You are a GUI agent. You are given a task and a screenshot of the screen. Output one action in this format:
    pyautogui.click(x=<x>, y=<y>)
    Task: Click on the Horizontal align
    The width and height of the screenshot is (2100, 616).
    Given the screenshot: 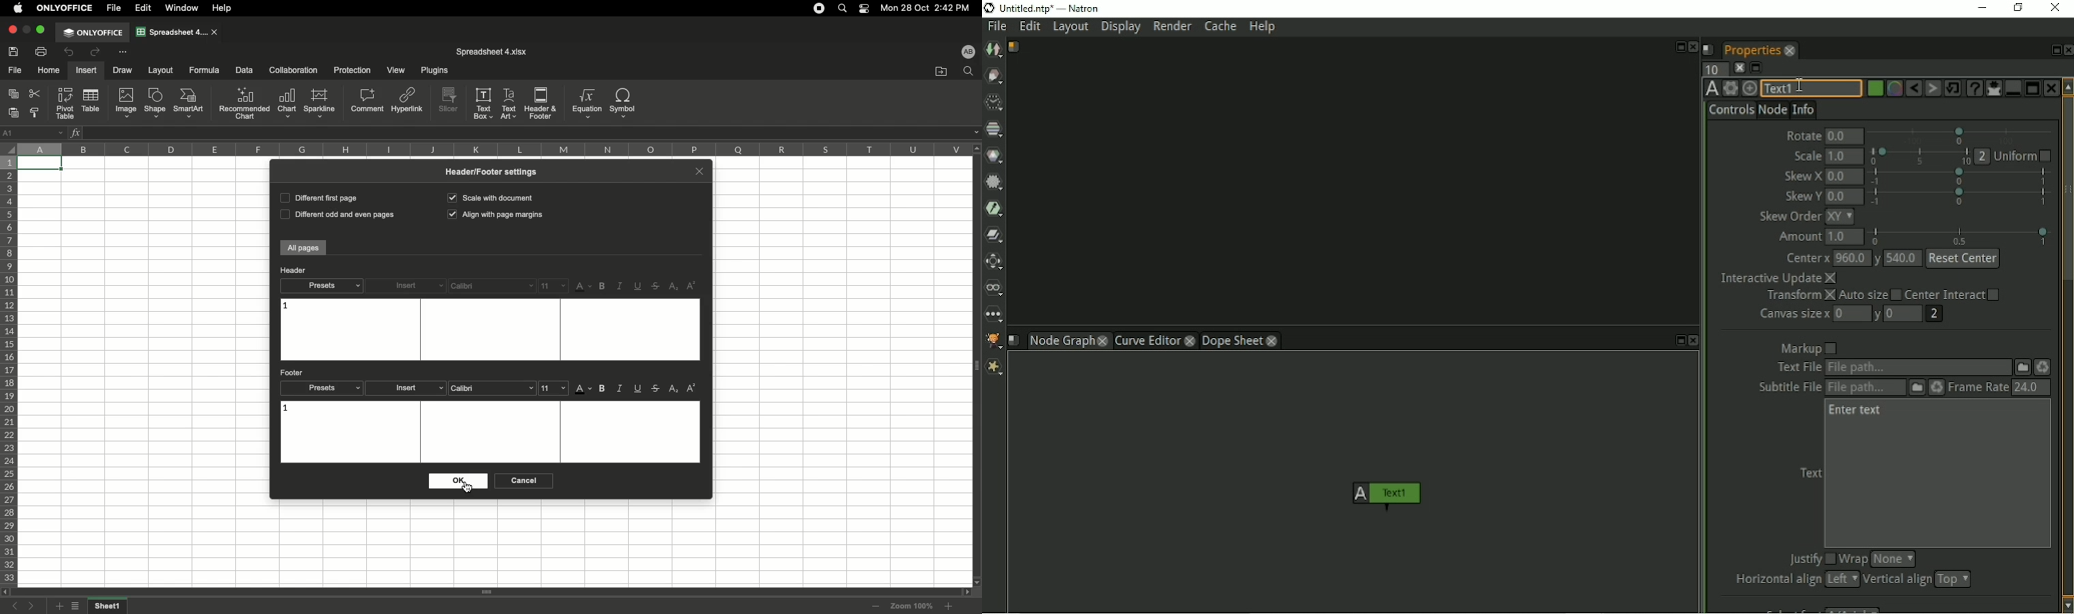 What is the action you would take?
    pyautogui.click(x=1775, y=580)
    